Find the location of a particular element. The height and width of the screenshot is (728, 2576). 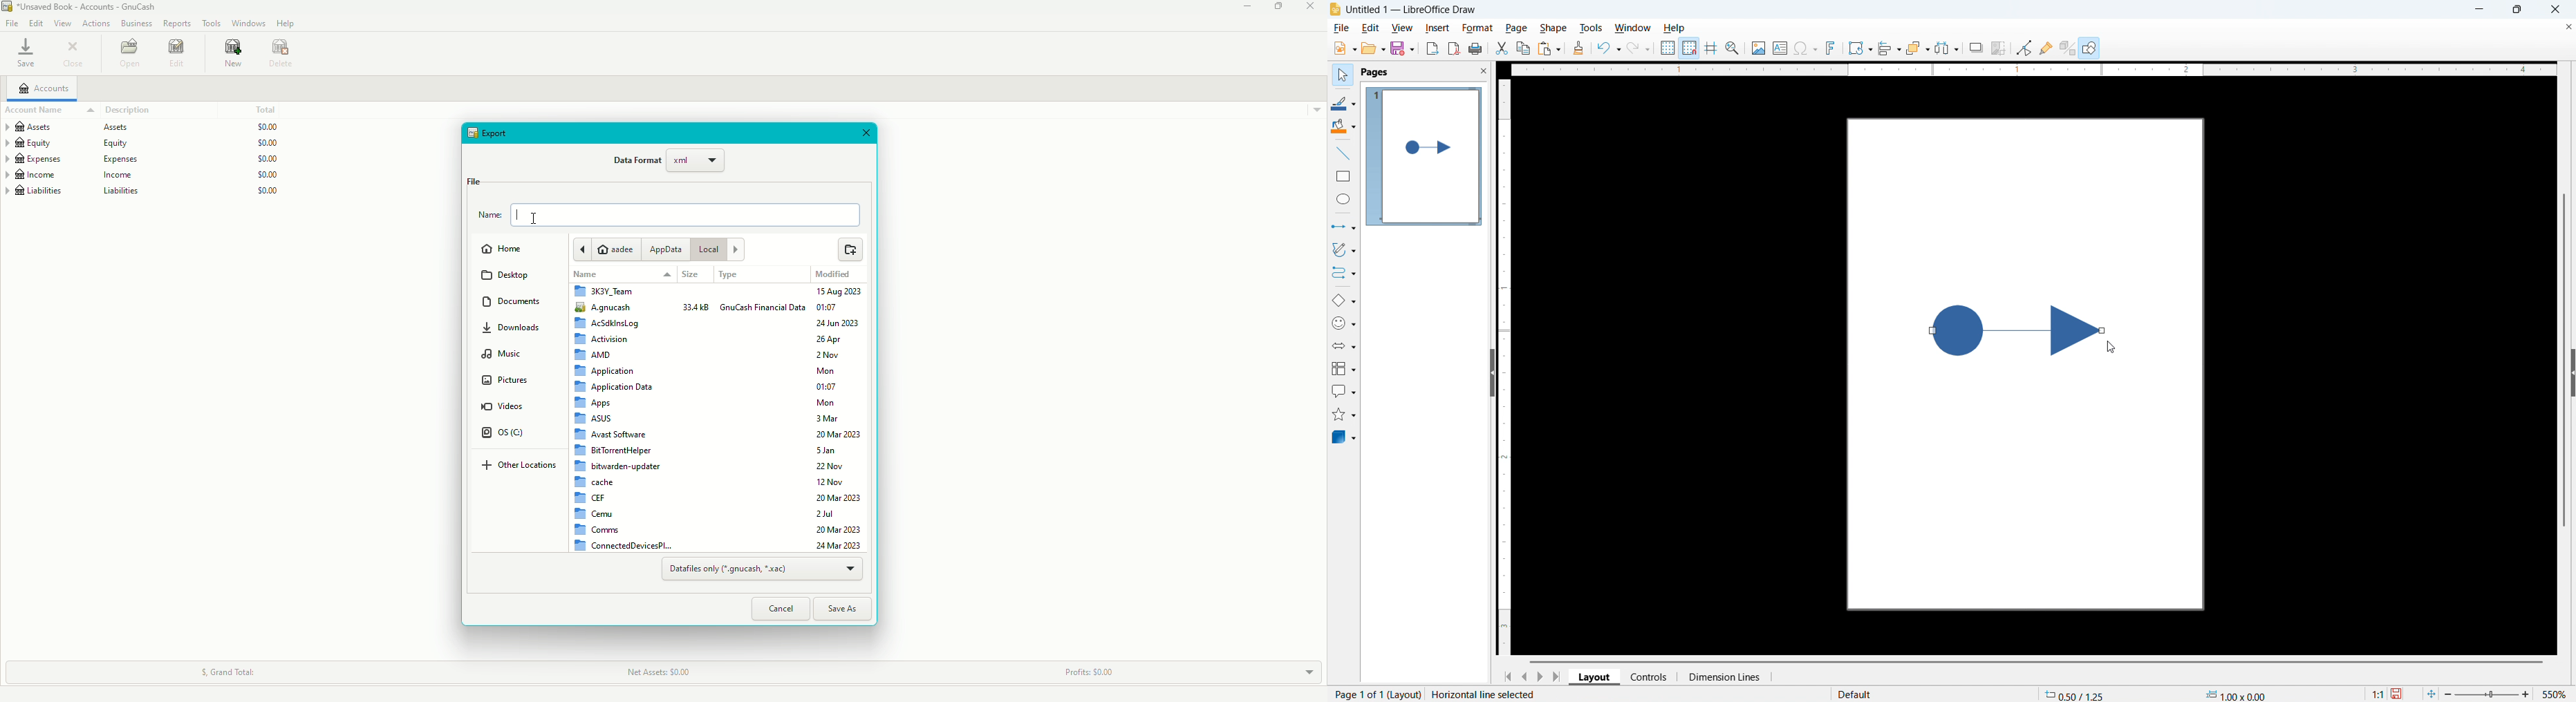

Block arrows  is located at coordinates (1344, 346).